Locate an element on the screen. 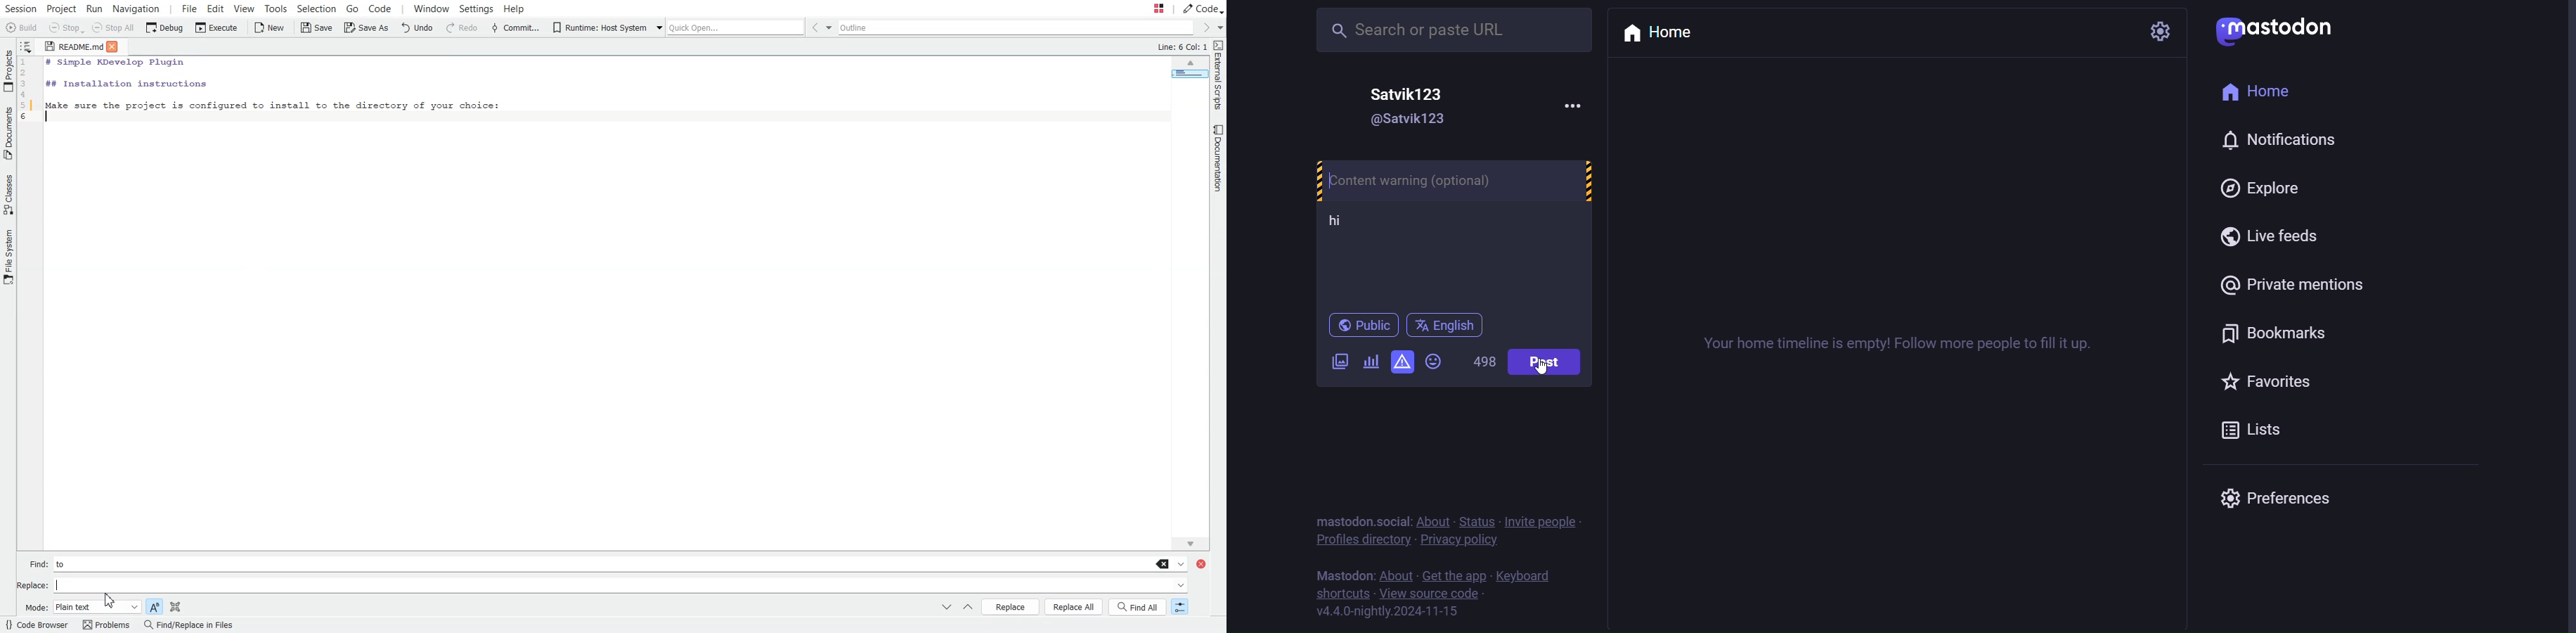 The width and height of the screenshot is (2576, 644). id is located at coordinates (1397, 121).